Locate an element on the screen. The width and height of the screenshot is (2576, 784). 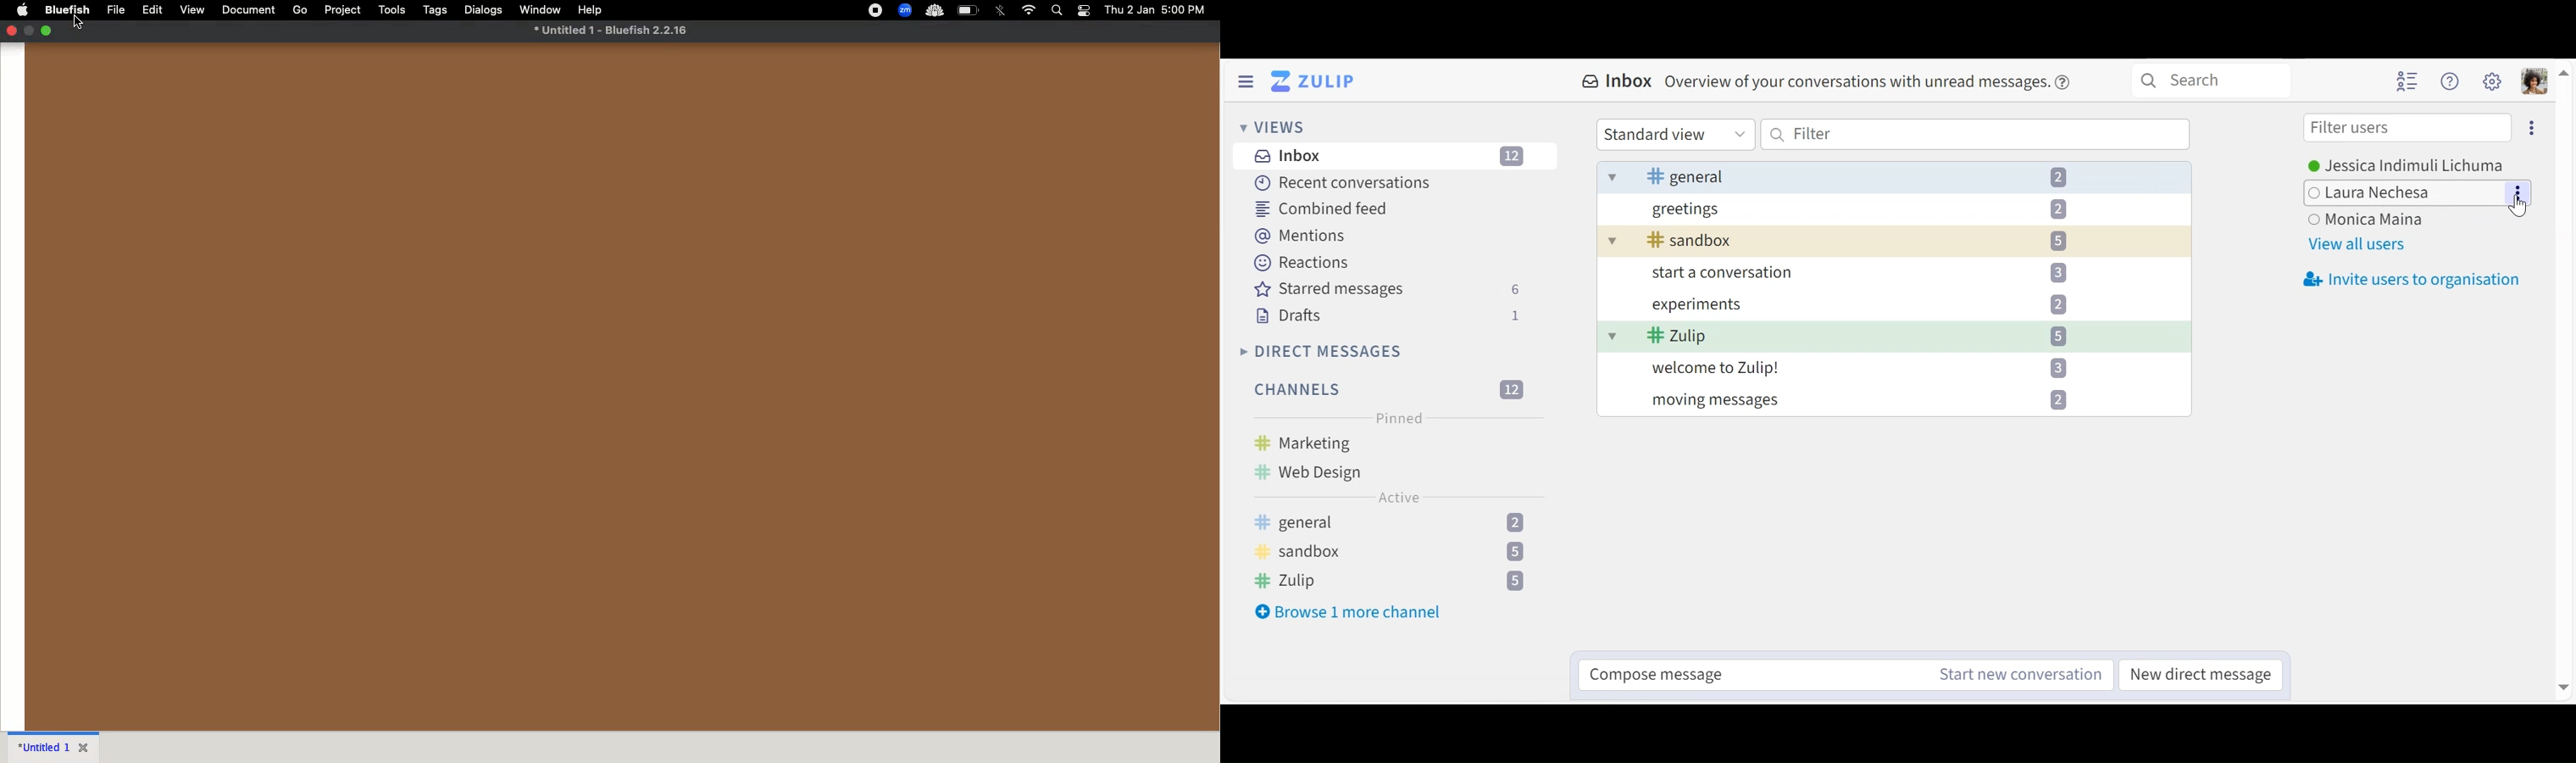
Views is located at coordinates (1275, 129).